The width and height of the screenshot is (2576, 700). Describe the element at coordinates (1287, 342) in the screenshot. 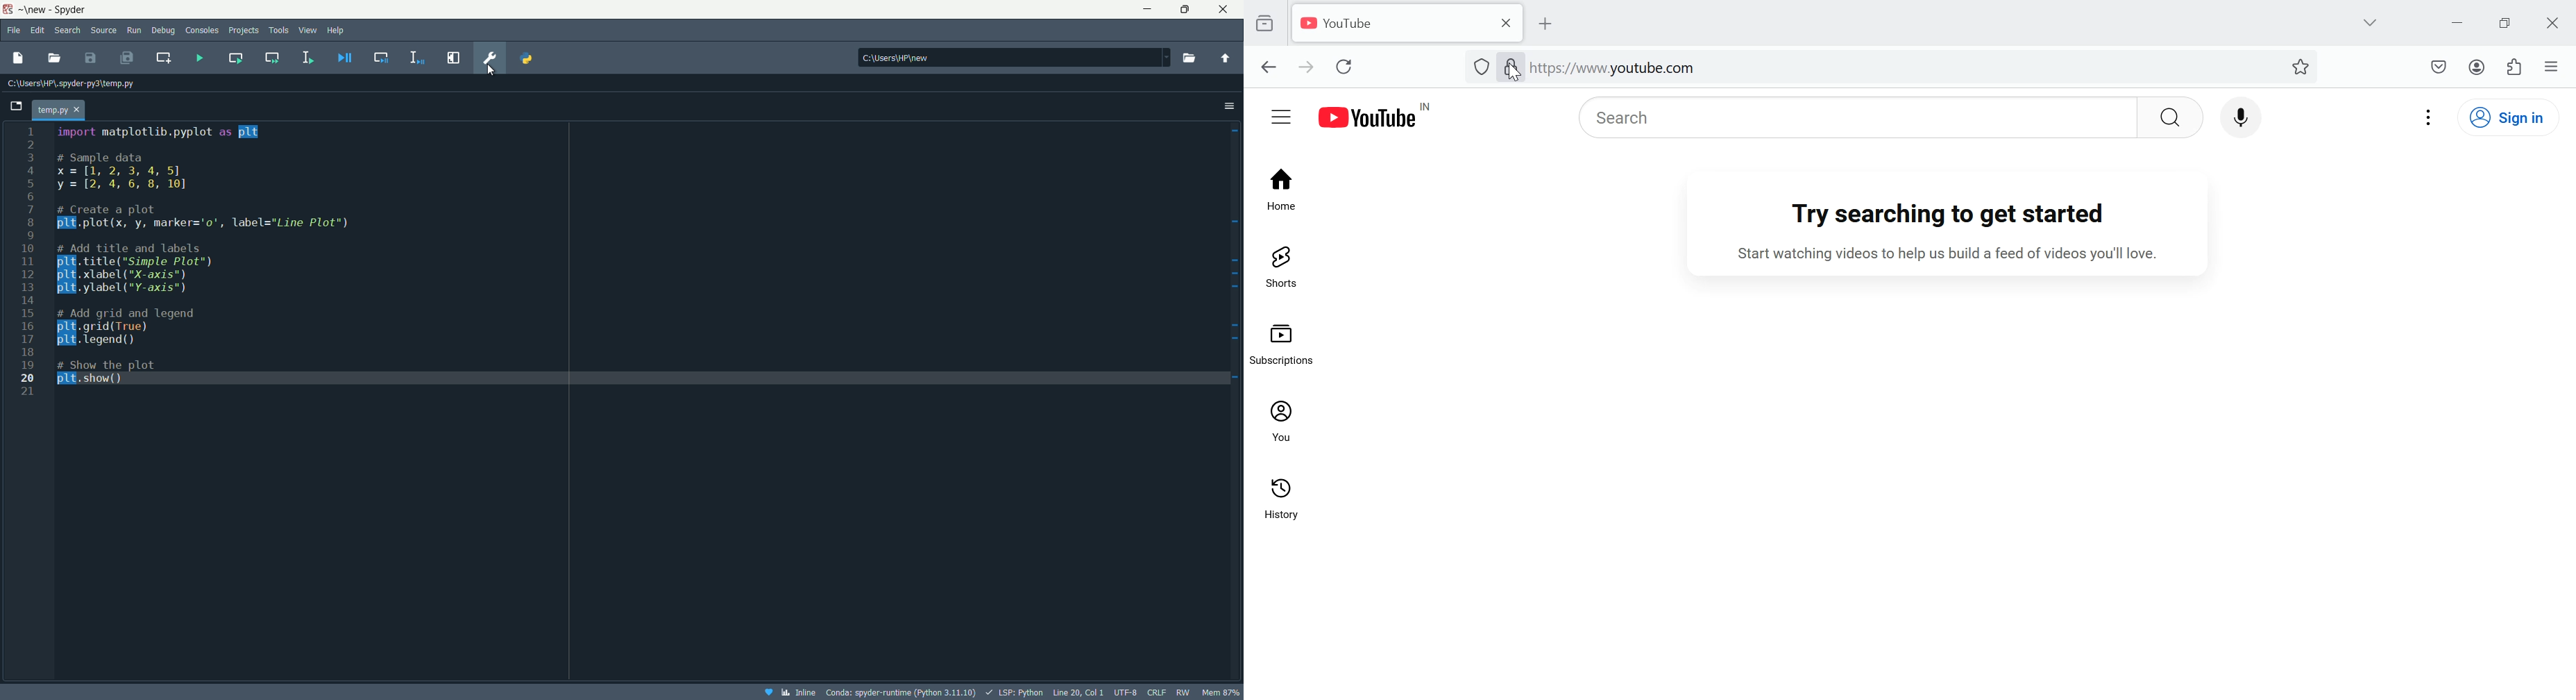

I see `Subscriptions` at that location.